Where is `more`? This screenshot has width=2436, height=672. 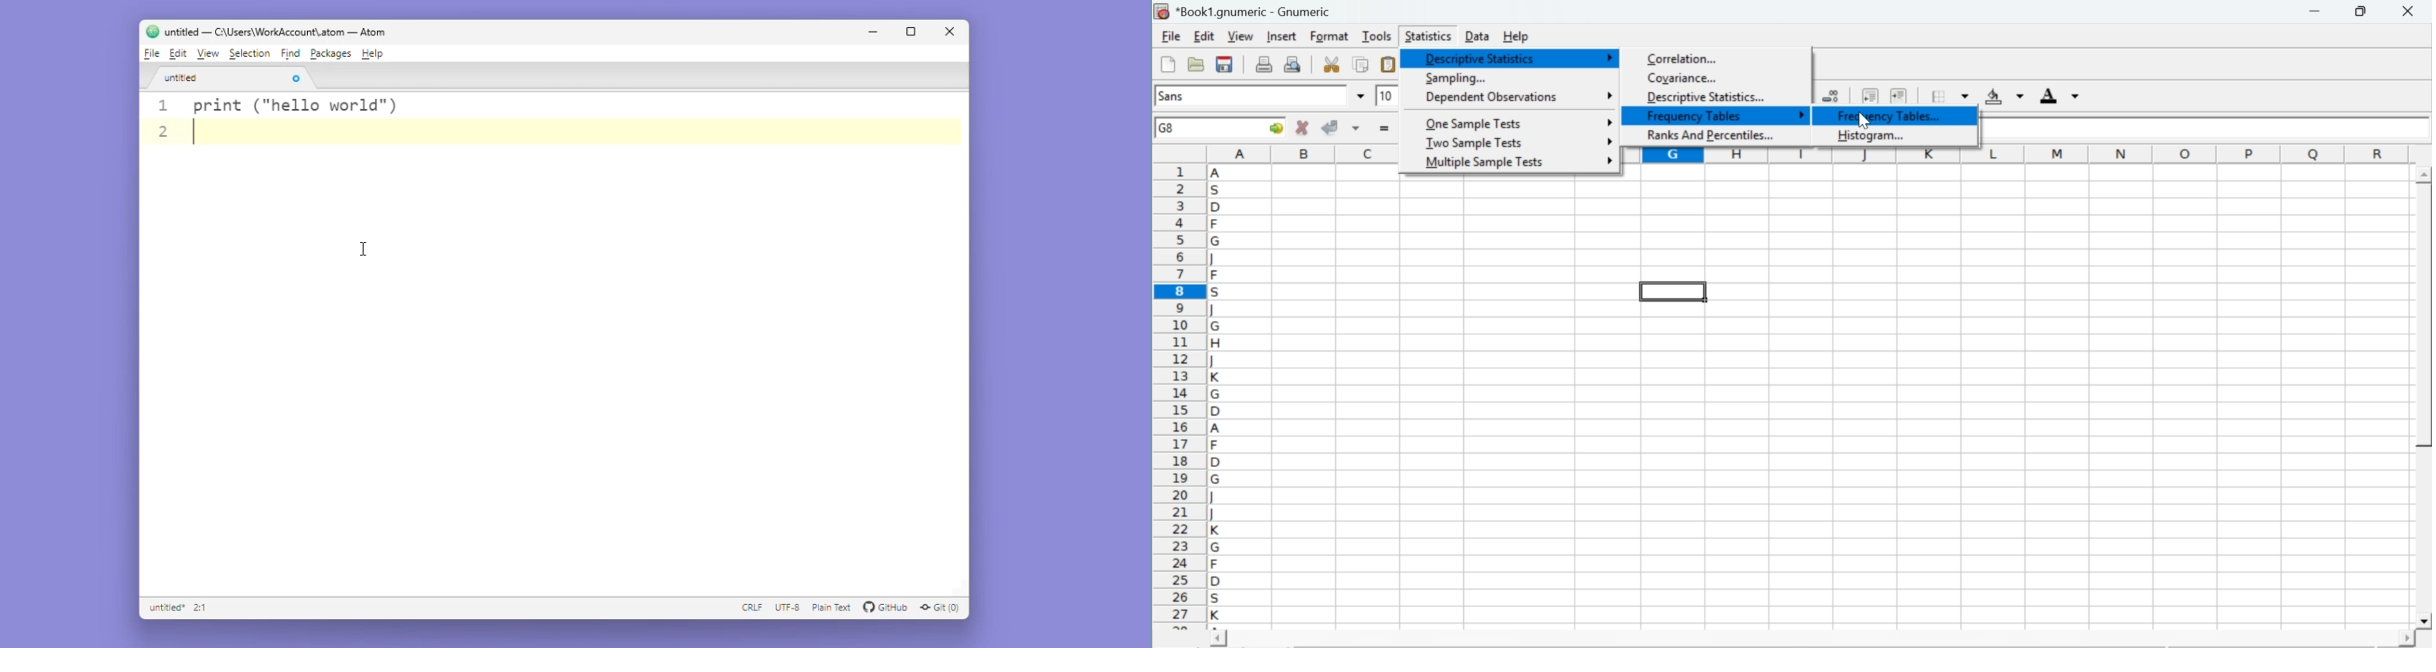 more is located at coordinates (1607, 121).